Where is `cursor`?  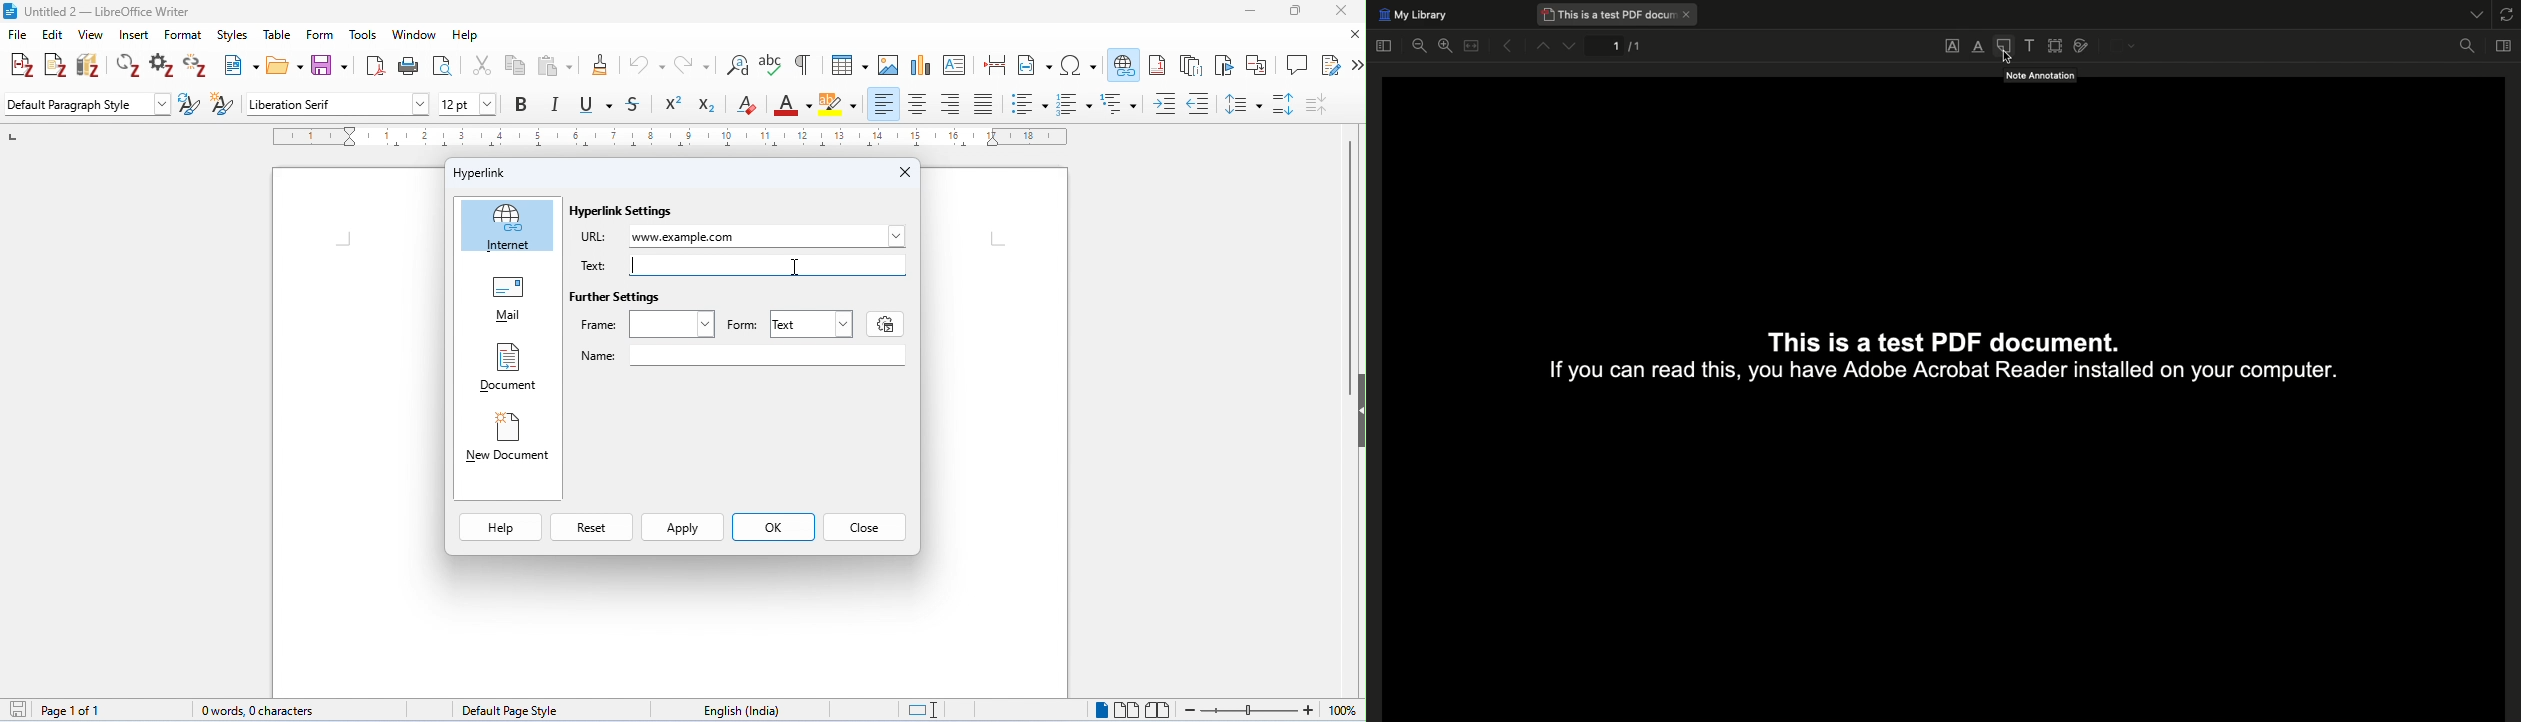
cursor is located at coordinates (1134, 77).